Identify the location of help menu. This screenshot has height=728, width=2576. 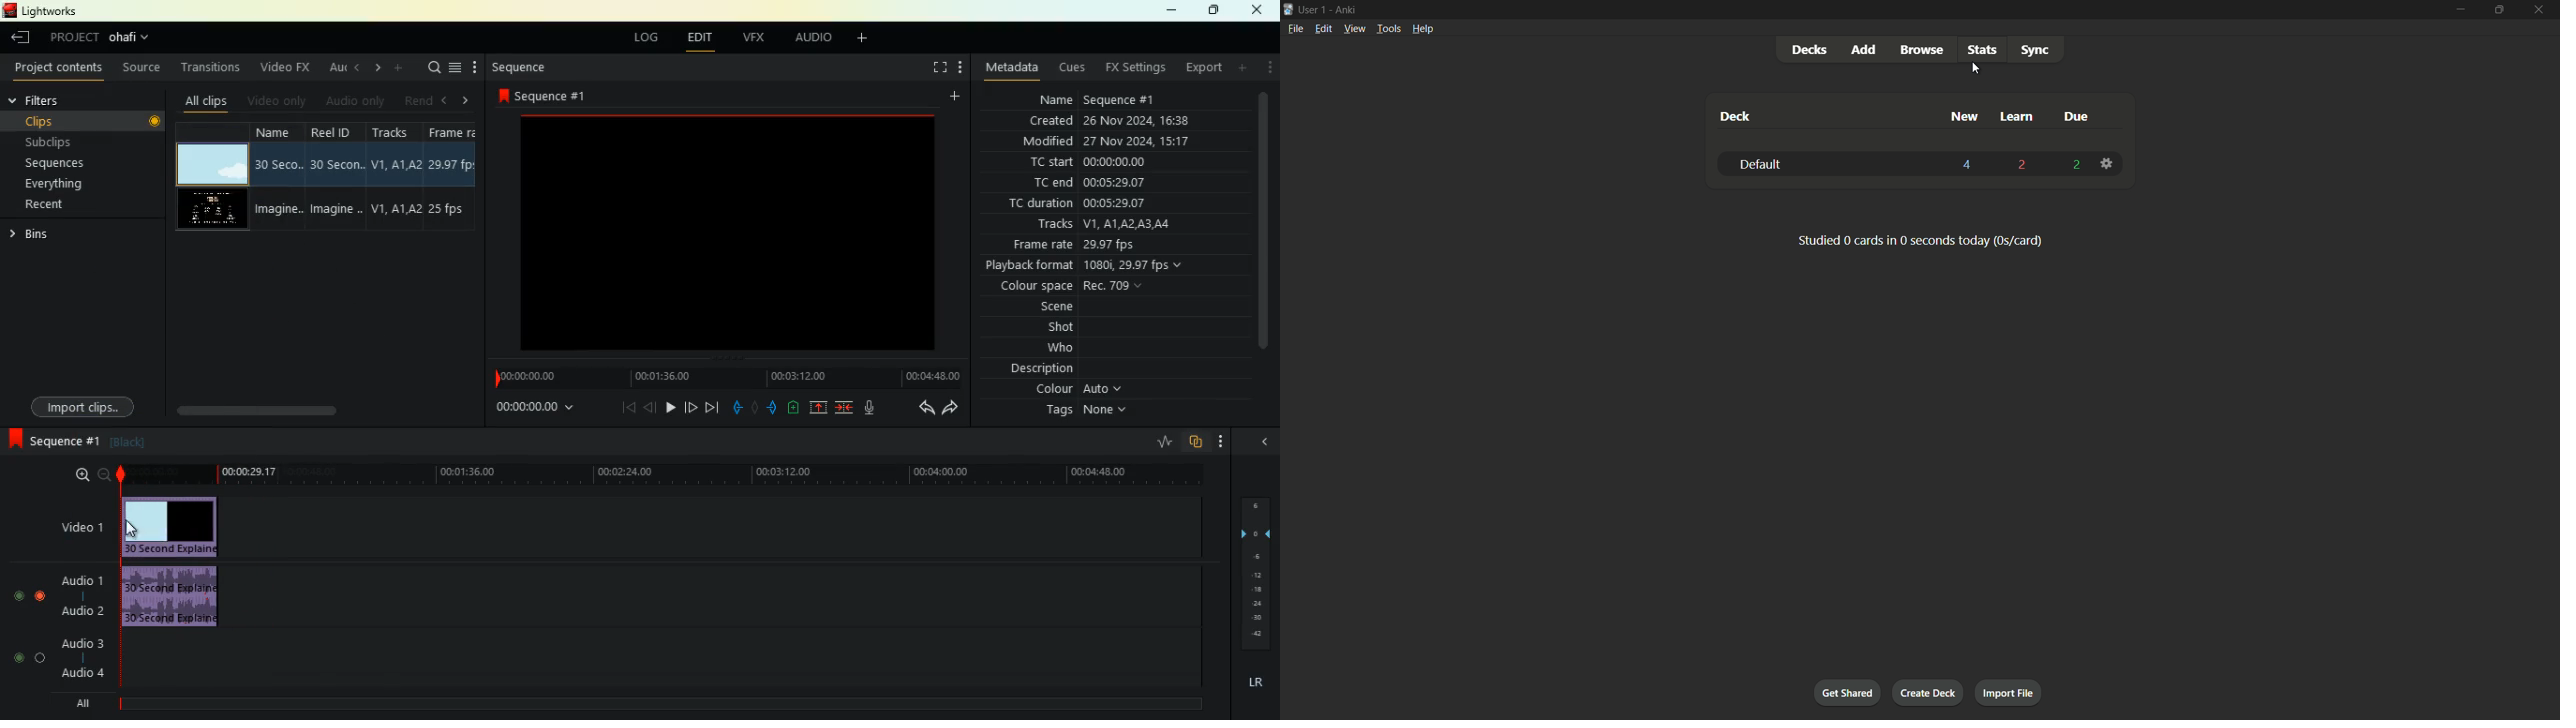
(1424, 29).